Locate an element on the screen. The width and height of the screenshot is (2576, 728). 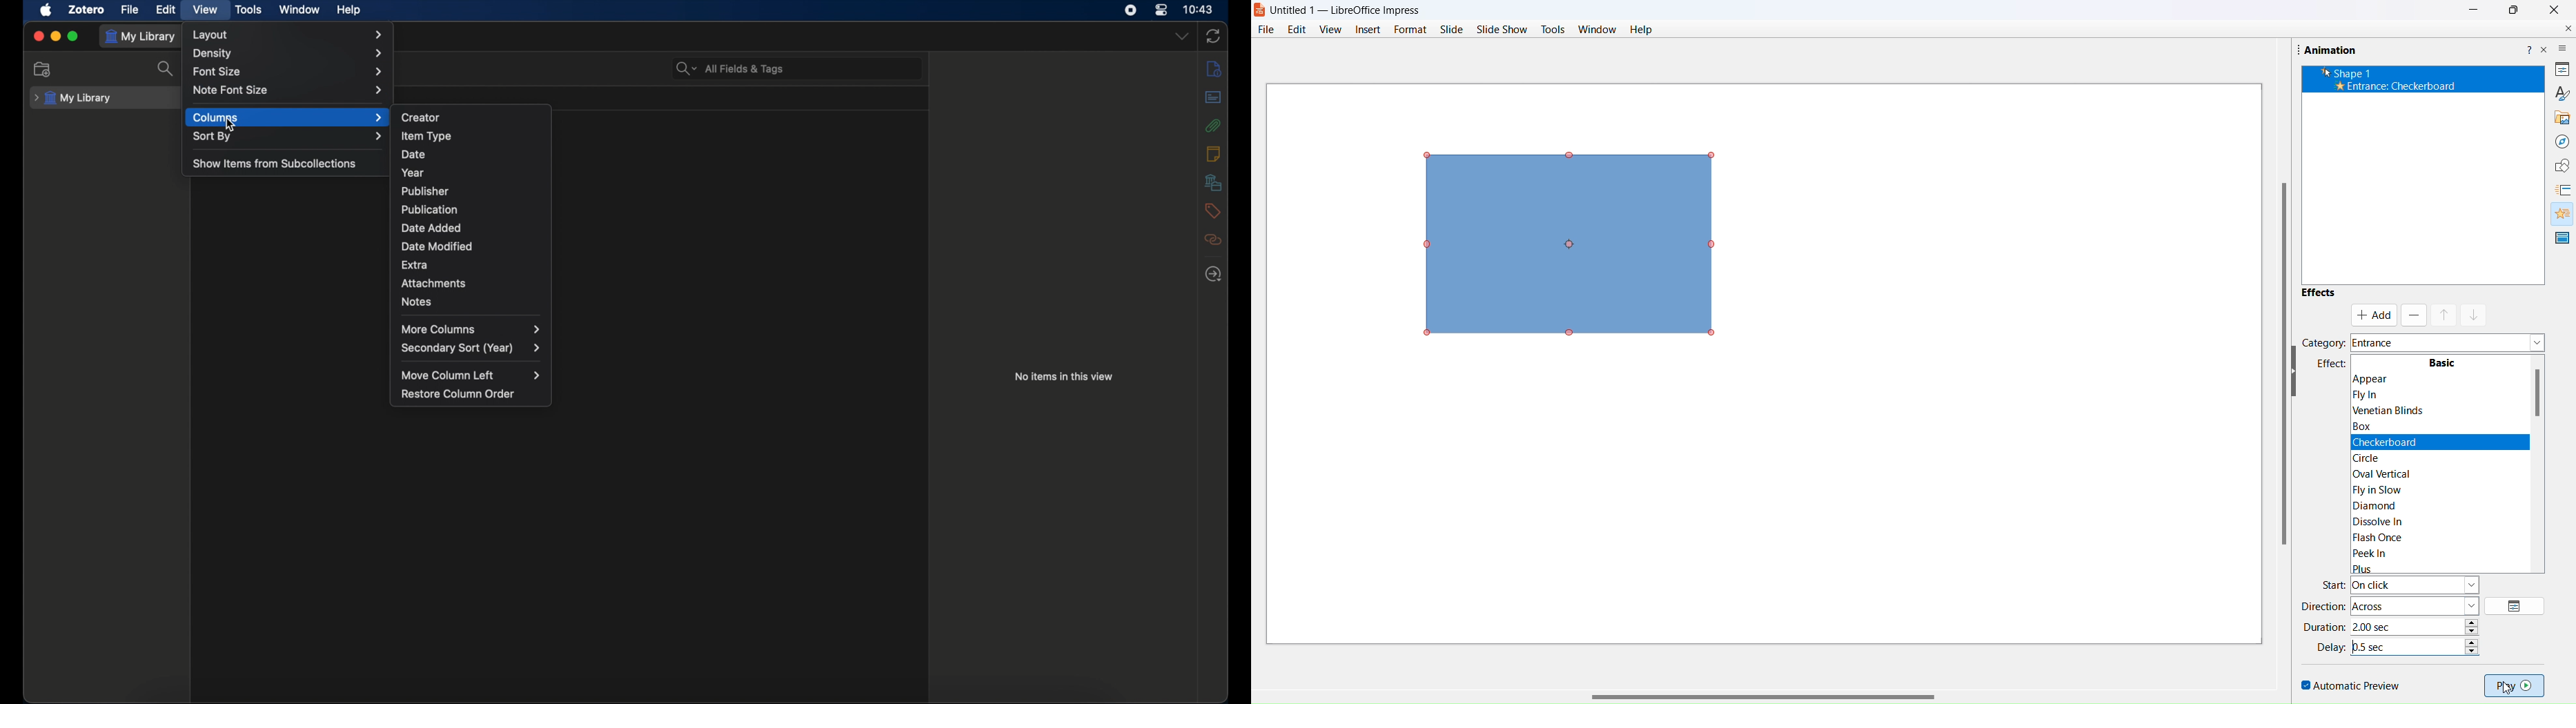
screen recorder is located at coordinates (1133, 10).